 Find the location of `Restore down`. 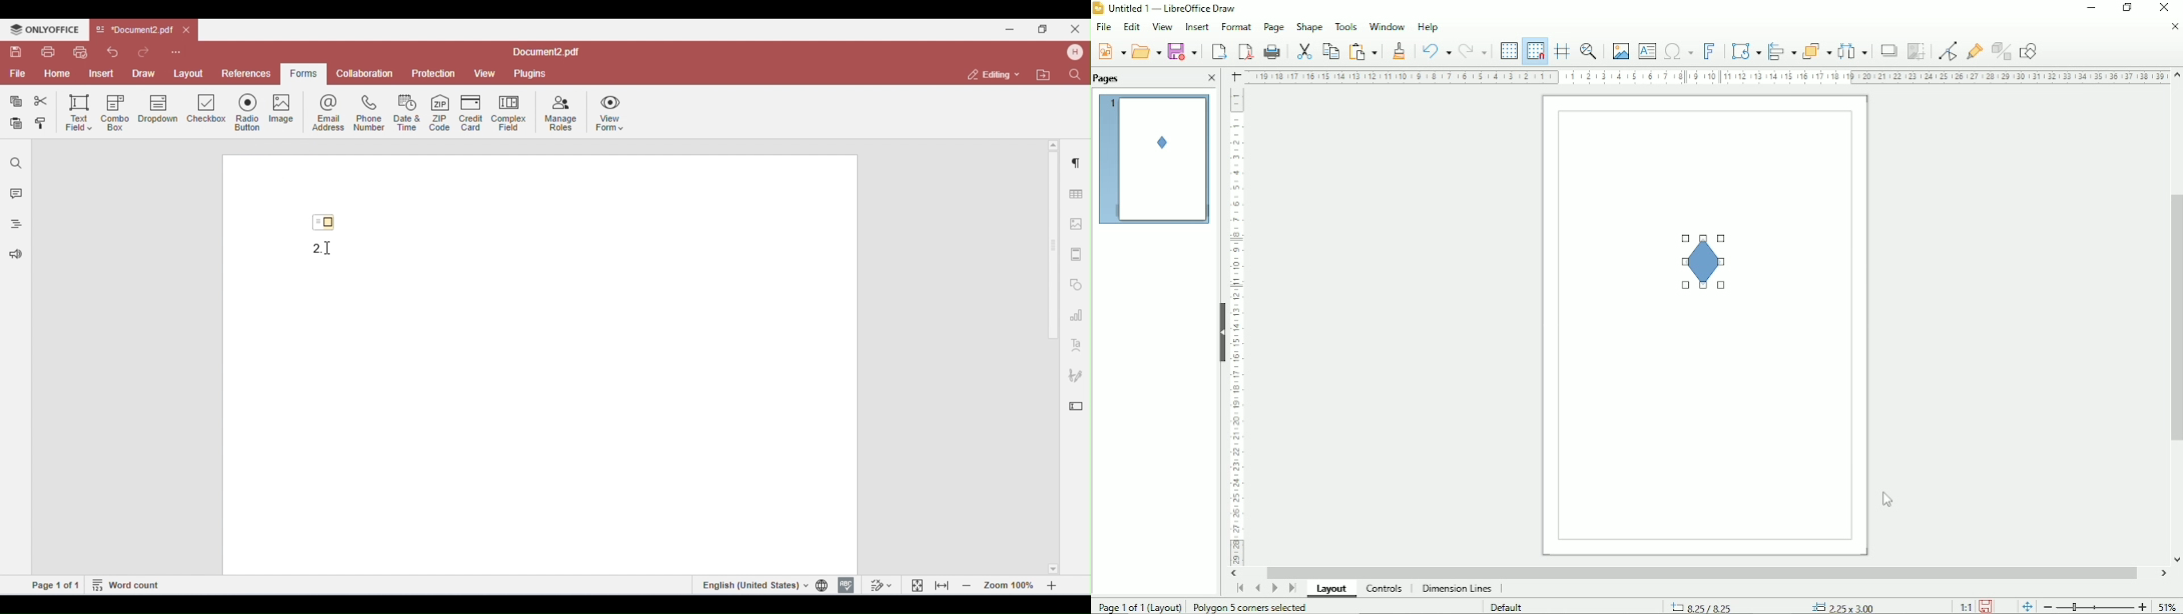

Restore down is located at coordinates (2128, 8).